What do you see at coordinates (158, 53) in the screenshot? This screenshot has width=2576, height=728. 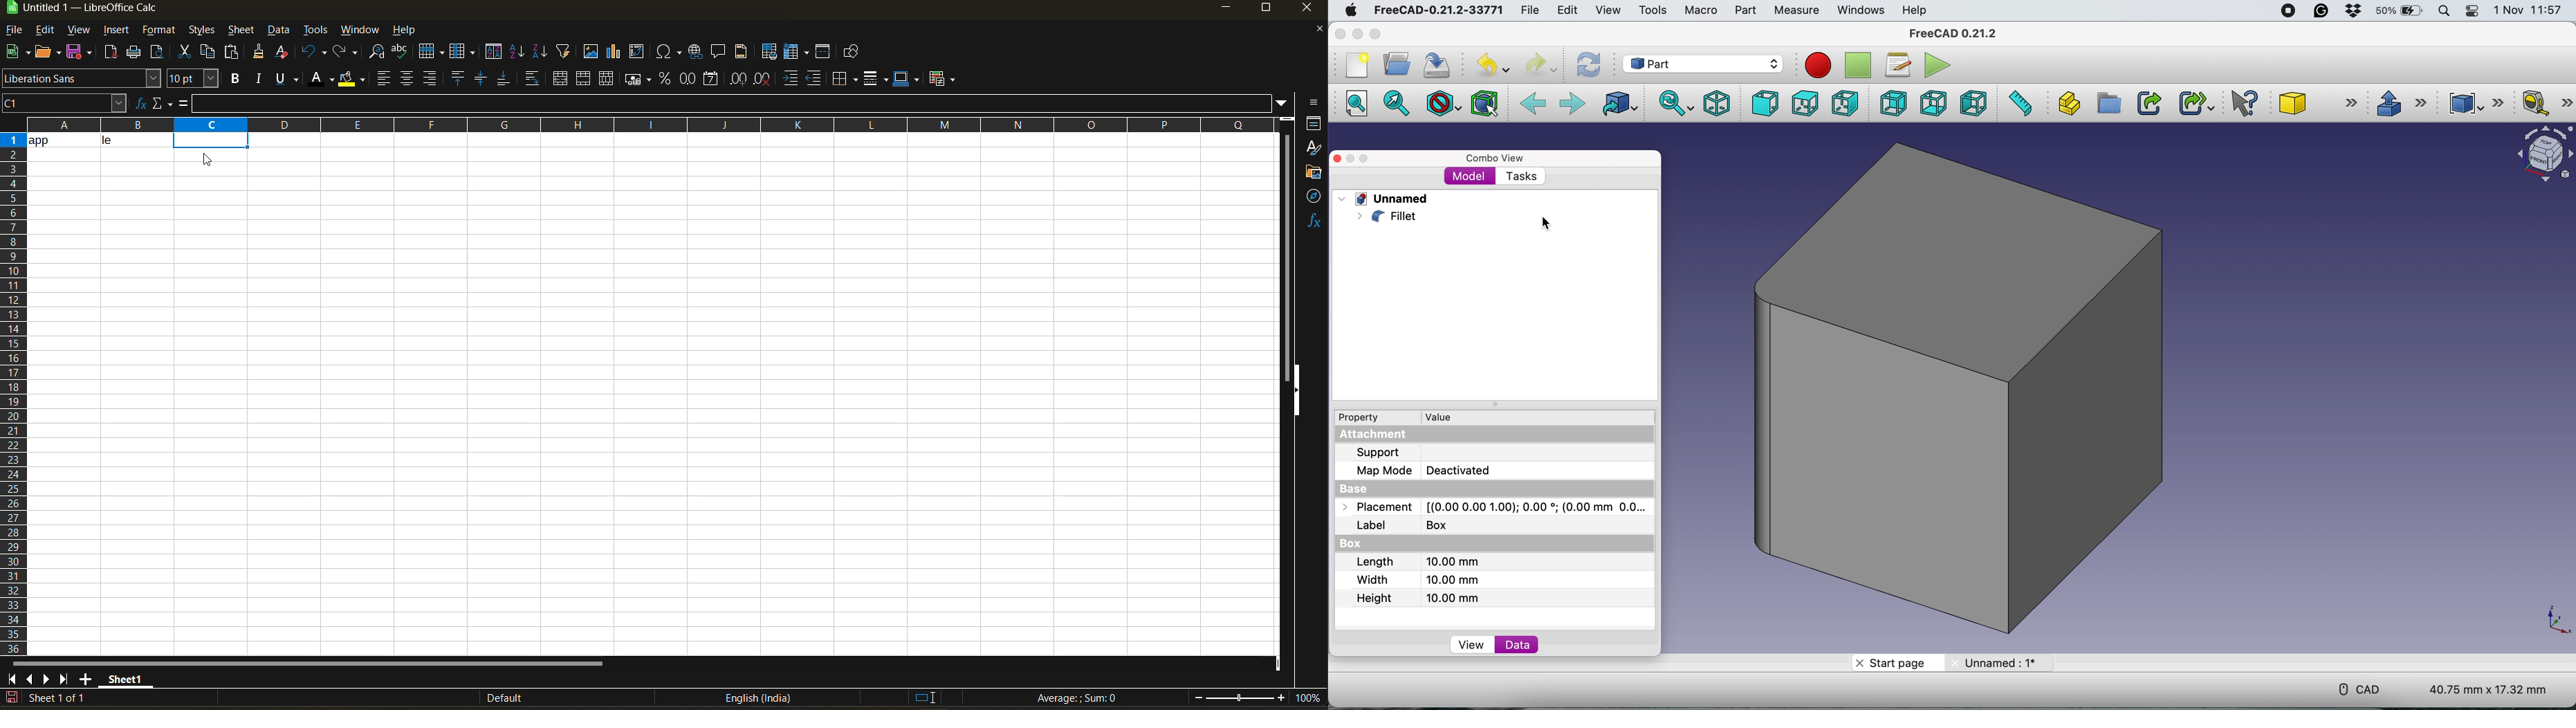 I see `toggle print preview` at bounding box center [158, 53].